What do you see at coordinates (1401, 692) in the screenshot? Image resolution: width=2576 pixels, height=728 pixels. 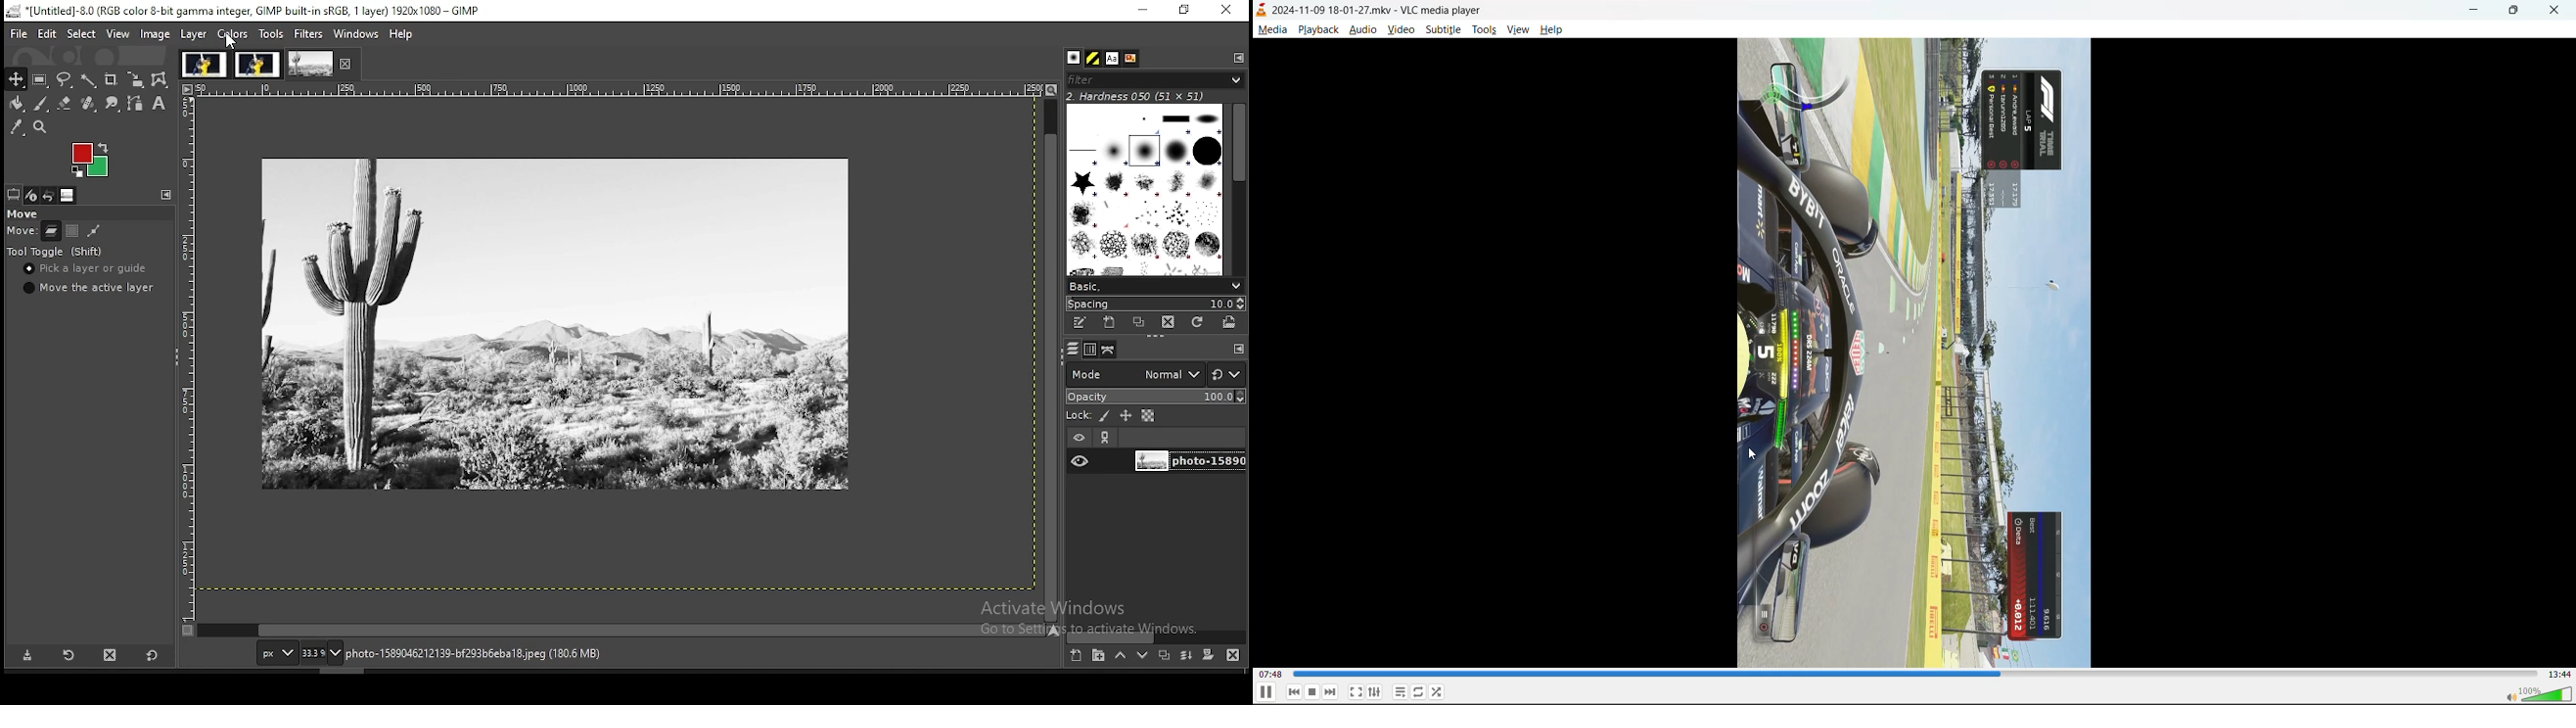 I see `playlist` at bounding box center [1401, 692].